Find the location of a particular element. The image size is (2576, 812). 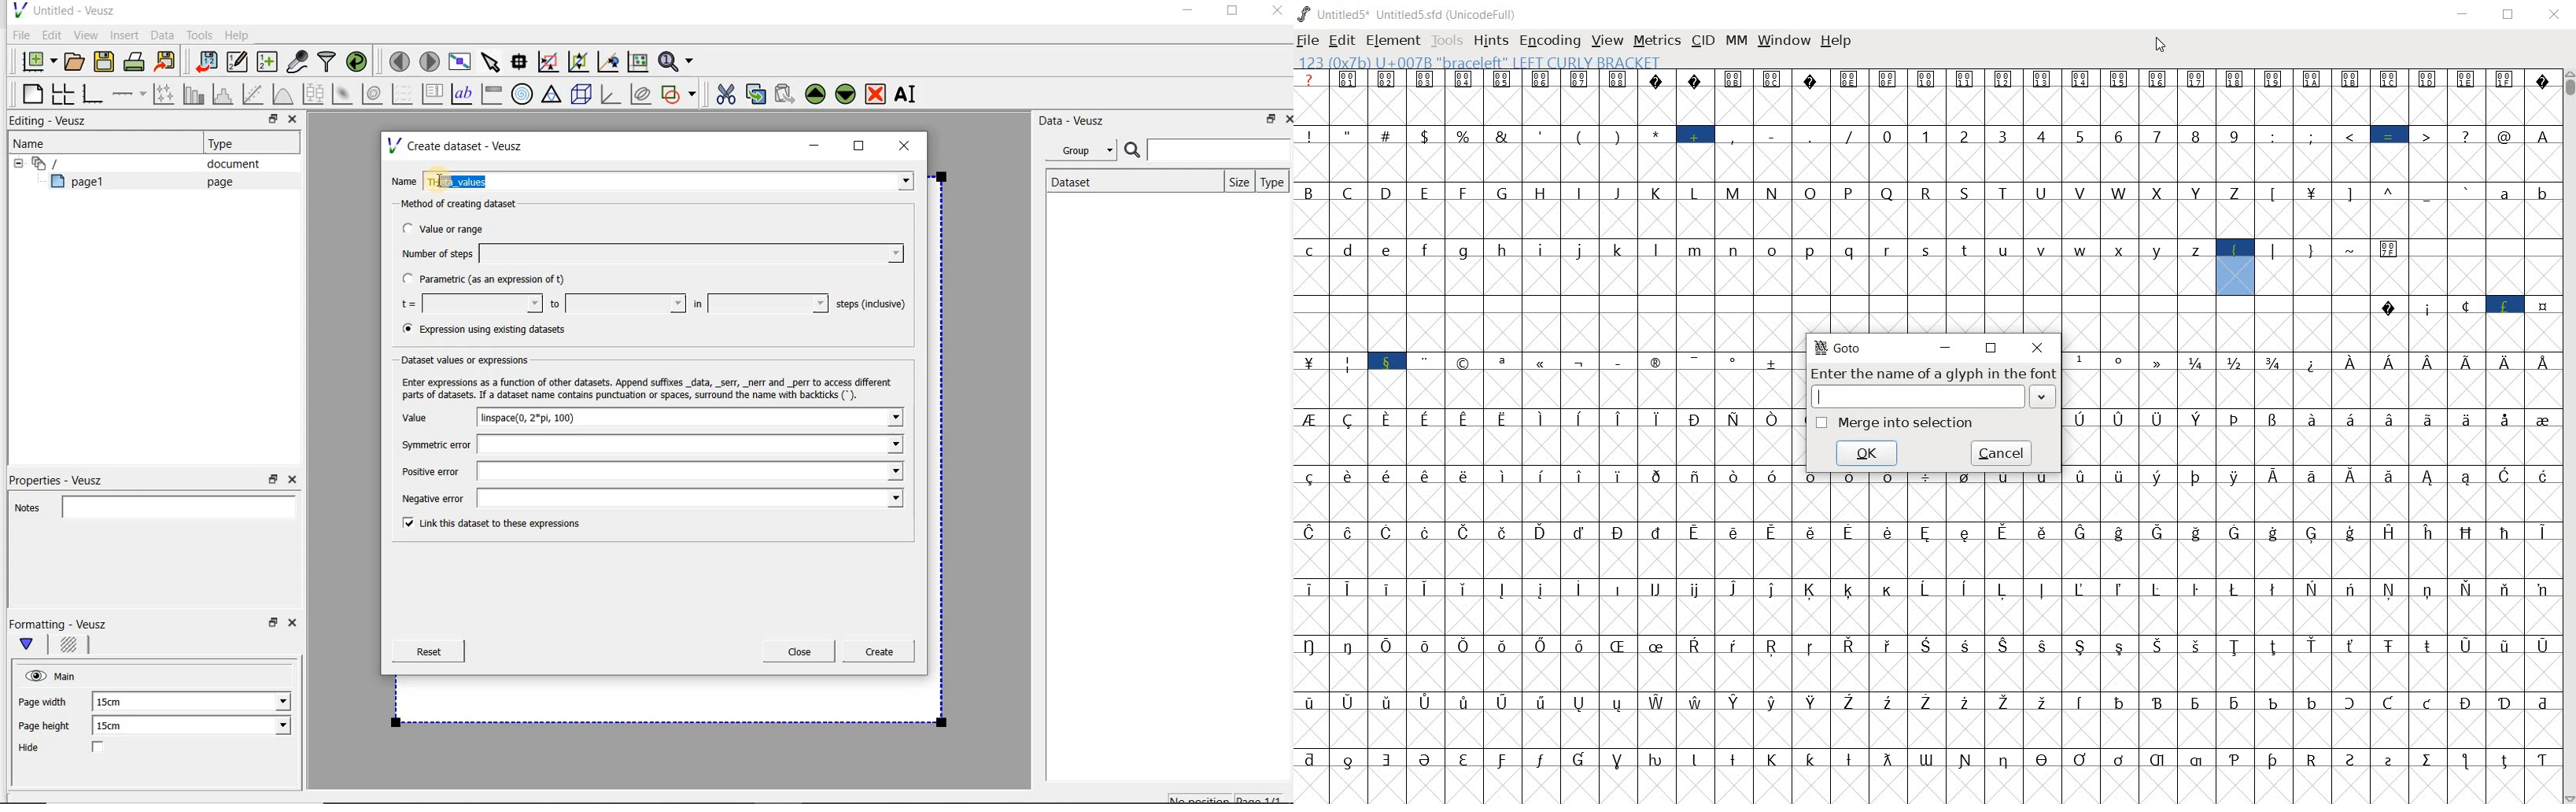

close is located at coordinates (910, 145).